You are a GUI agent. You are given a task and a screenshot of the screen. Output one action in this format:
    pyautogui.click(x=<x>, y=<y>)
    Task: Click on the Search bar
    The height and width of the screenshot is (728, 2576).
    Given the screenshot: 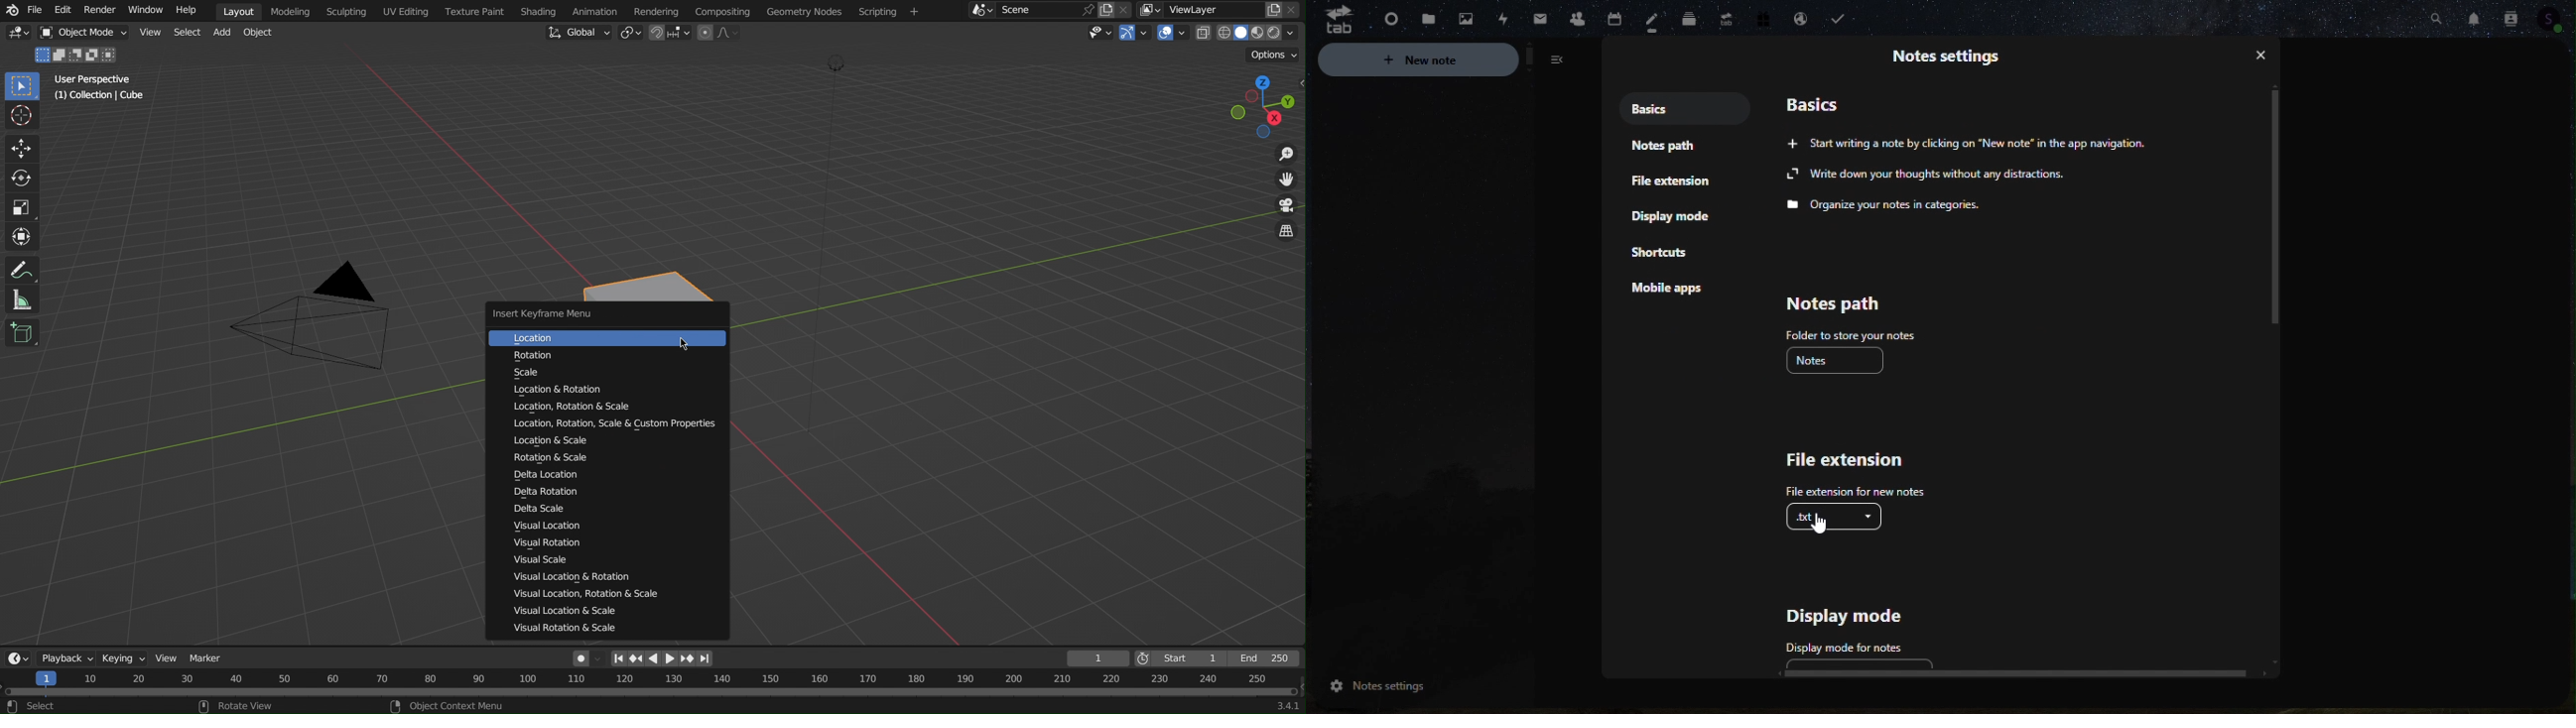 What is the action you would take?
    pyautogui.click(x=2435, y=16)
    